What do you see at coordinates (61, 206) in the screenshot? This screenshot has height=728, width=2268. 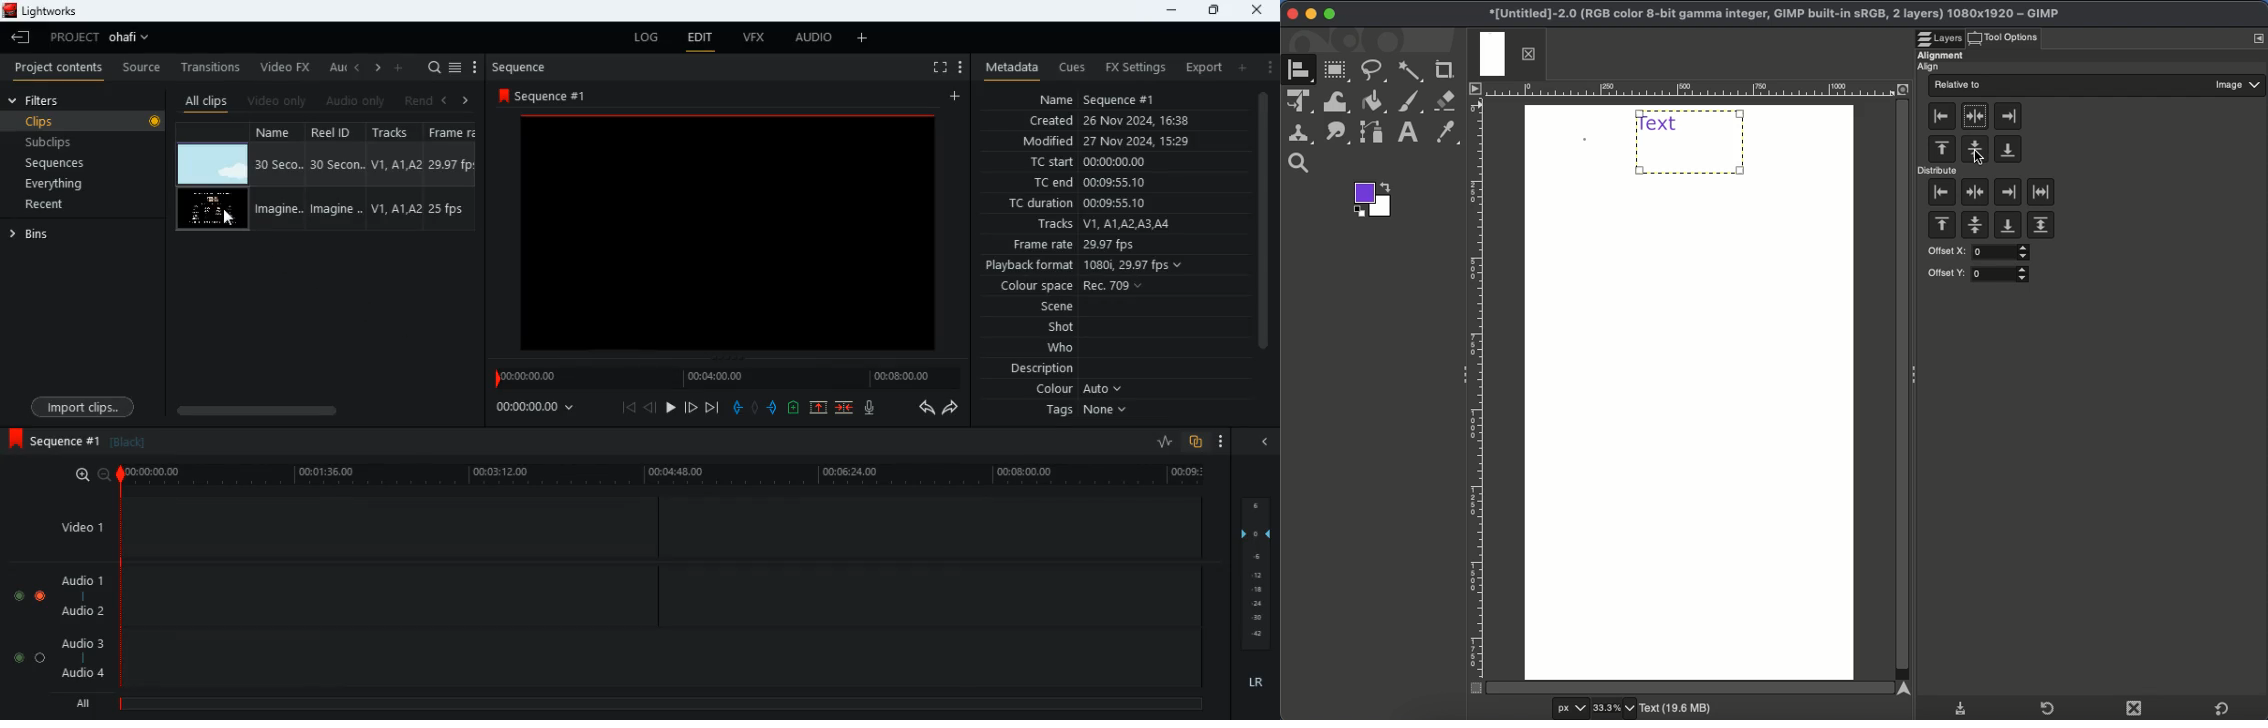 I see `recent` at bounding box center [61, 206].